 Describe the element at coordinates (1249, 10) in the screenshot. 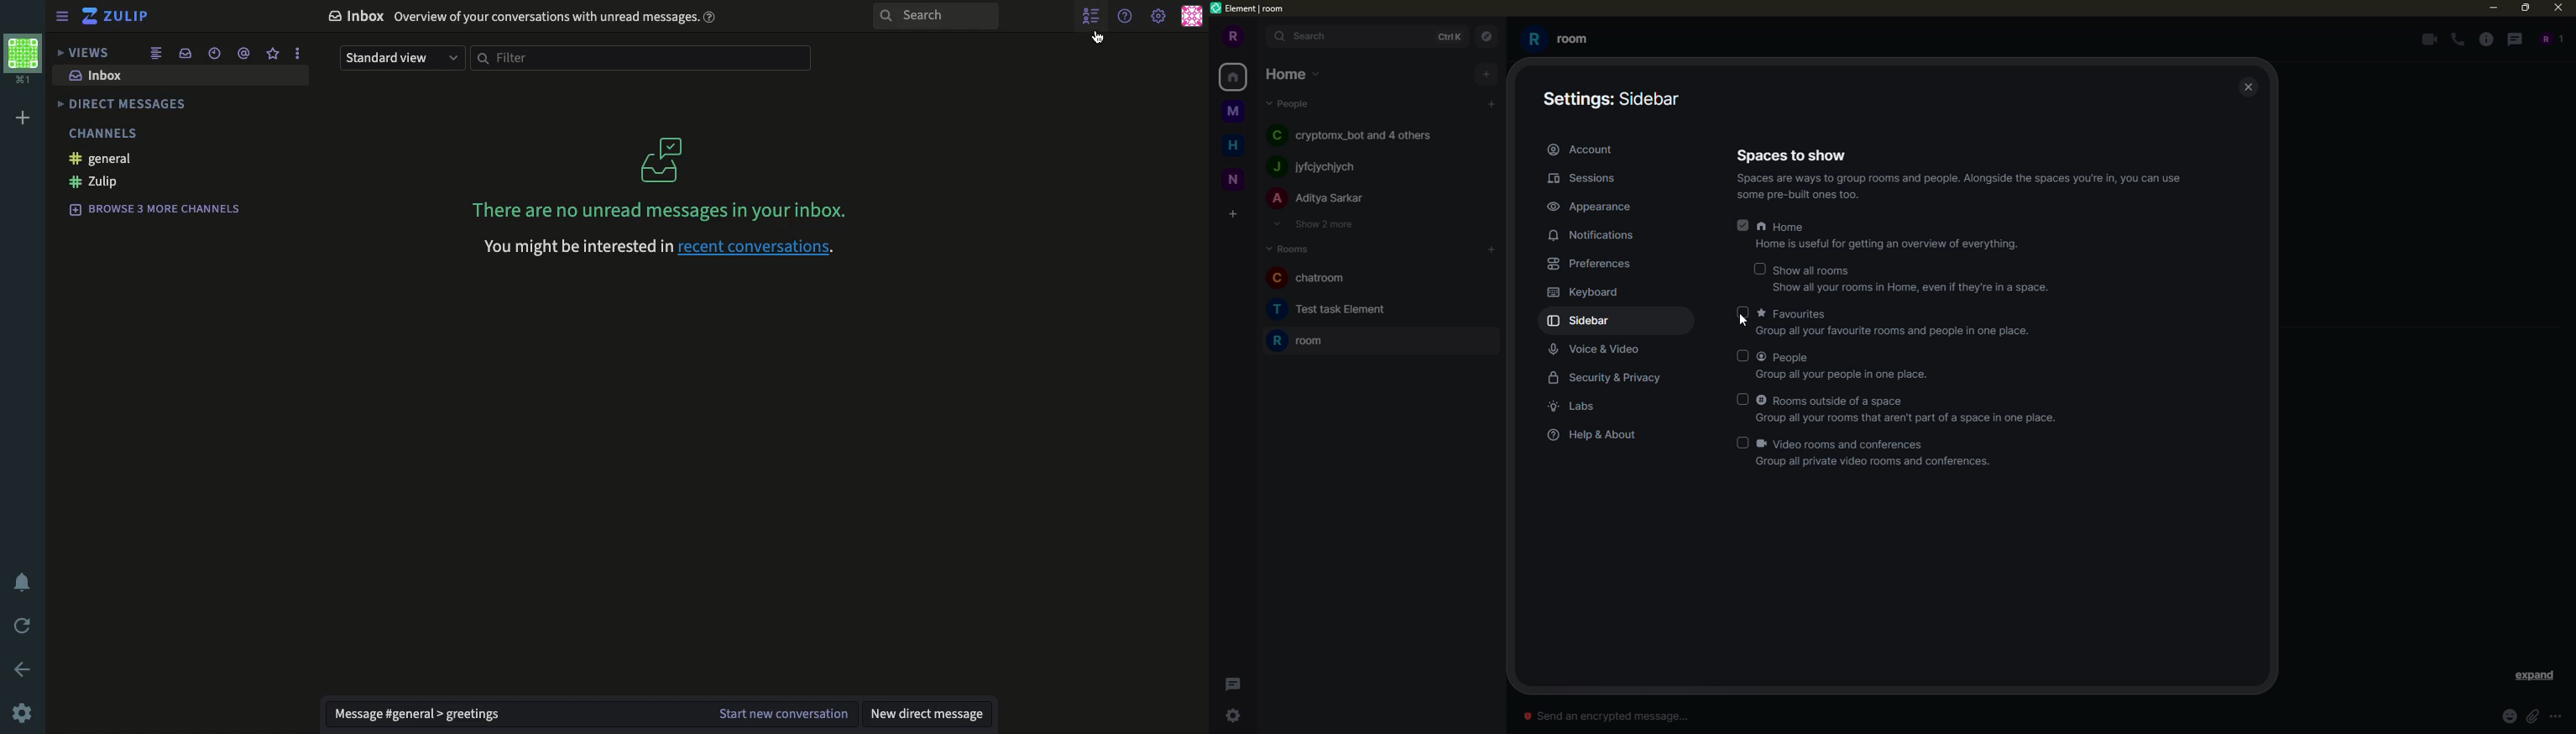

I see `element` at that location.